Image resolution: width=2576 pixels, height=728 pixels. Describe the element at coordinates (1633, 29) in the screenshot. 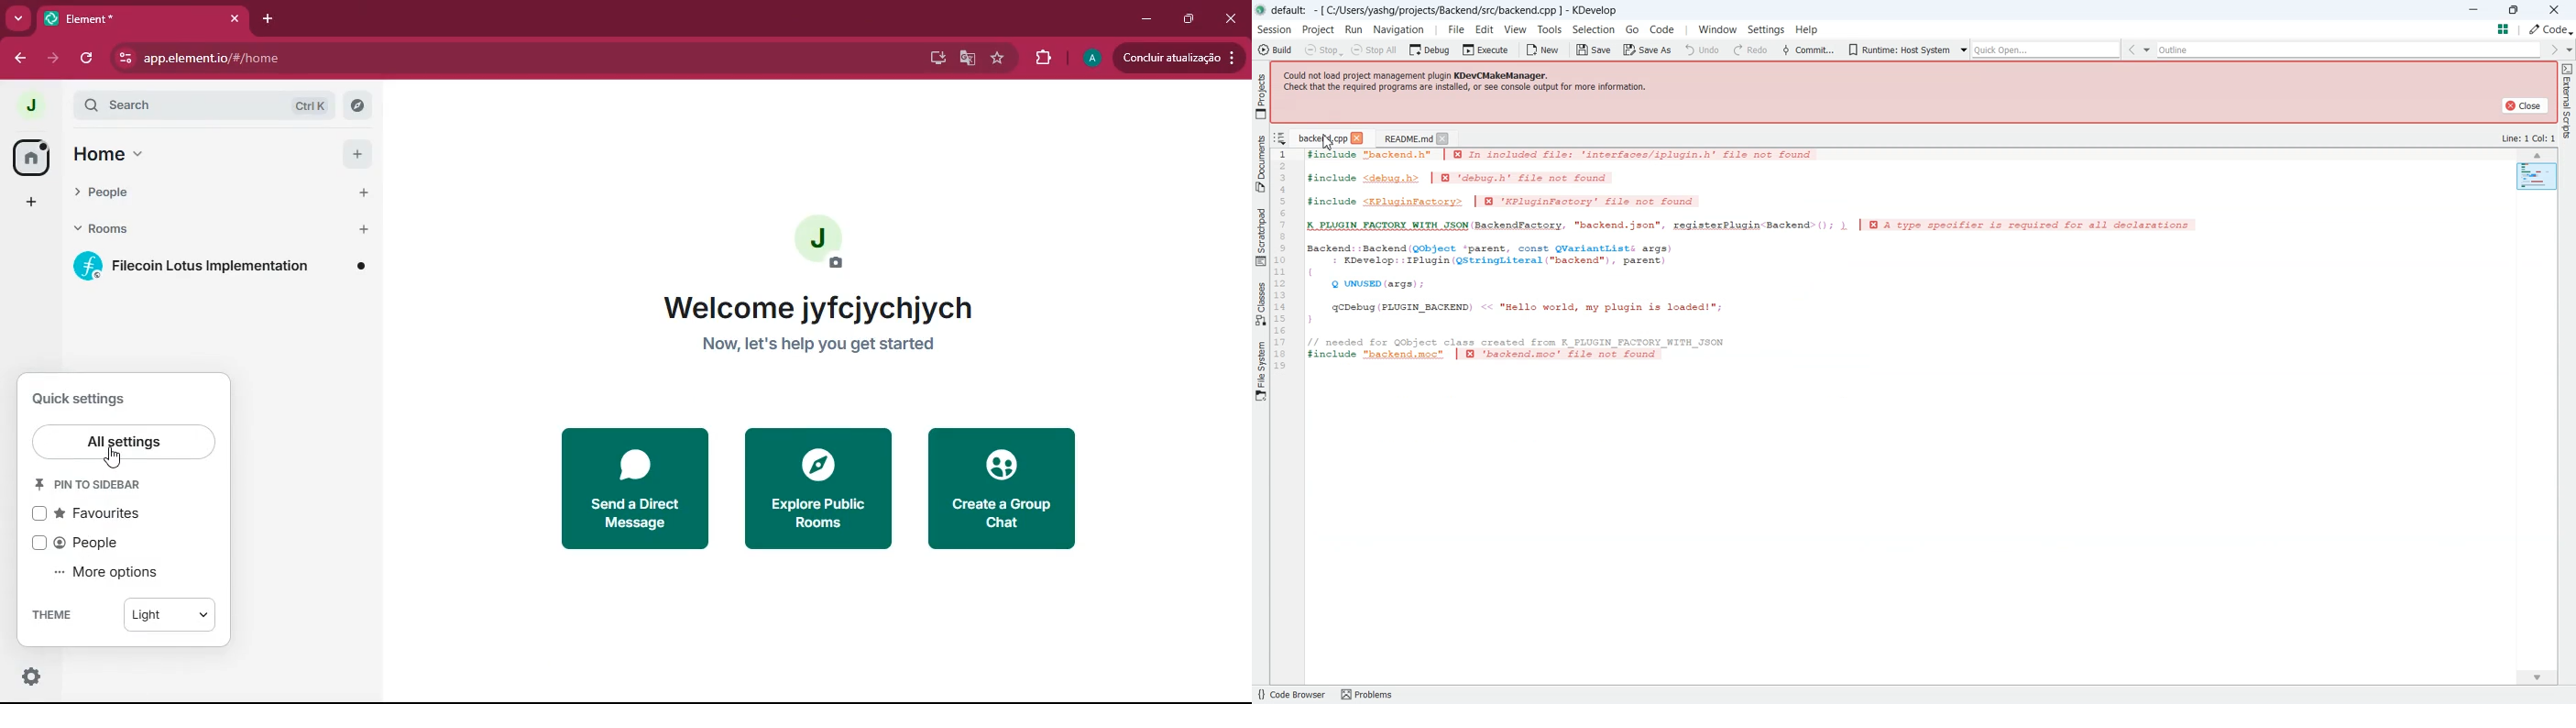

I see `go` at that location.